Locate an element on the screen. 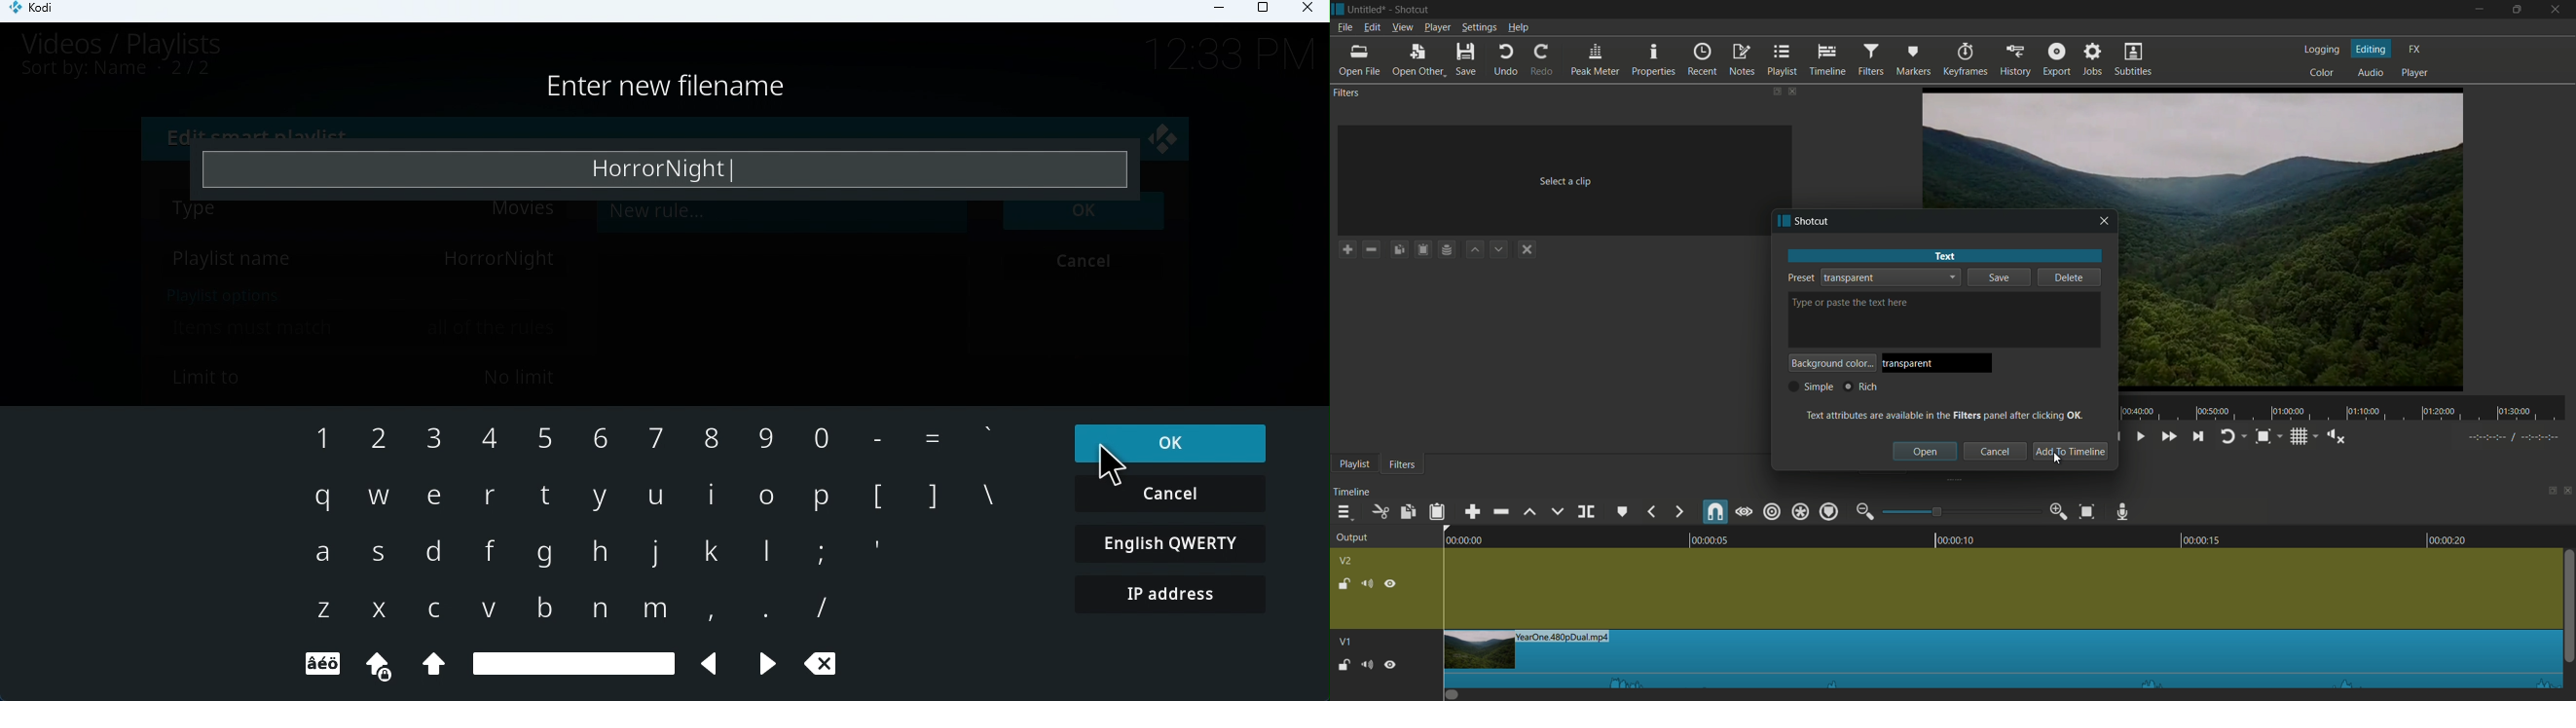 This screenshot has height=728, width=2576. open is located at coordinates (1926, 451).